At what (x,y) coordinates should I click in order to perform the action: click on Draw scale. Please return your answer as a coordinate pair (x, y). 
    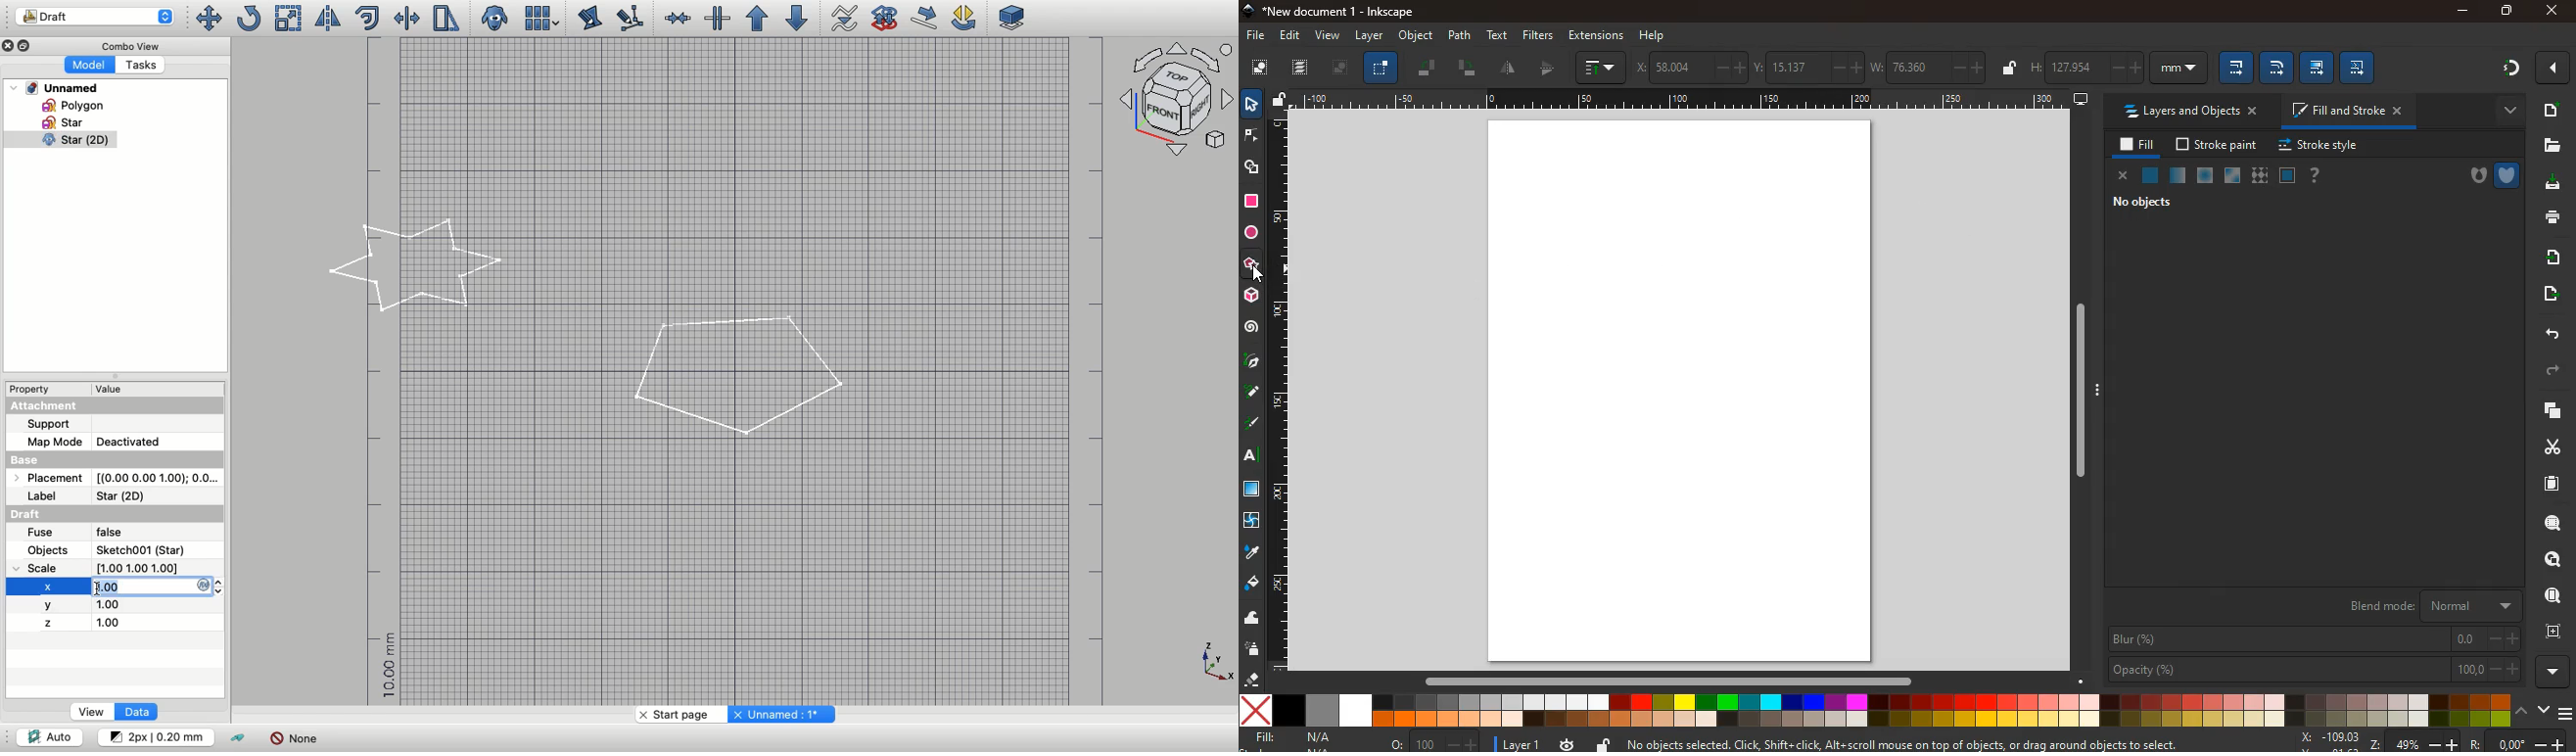
    Looking at the image, I should click on (1684, 101).